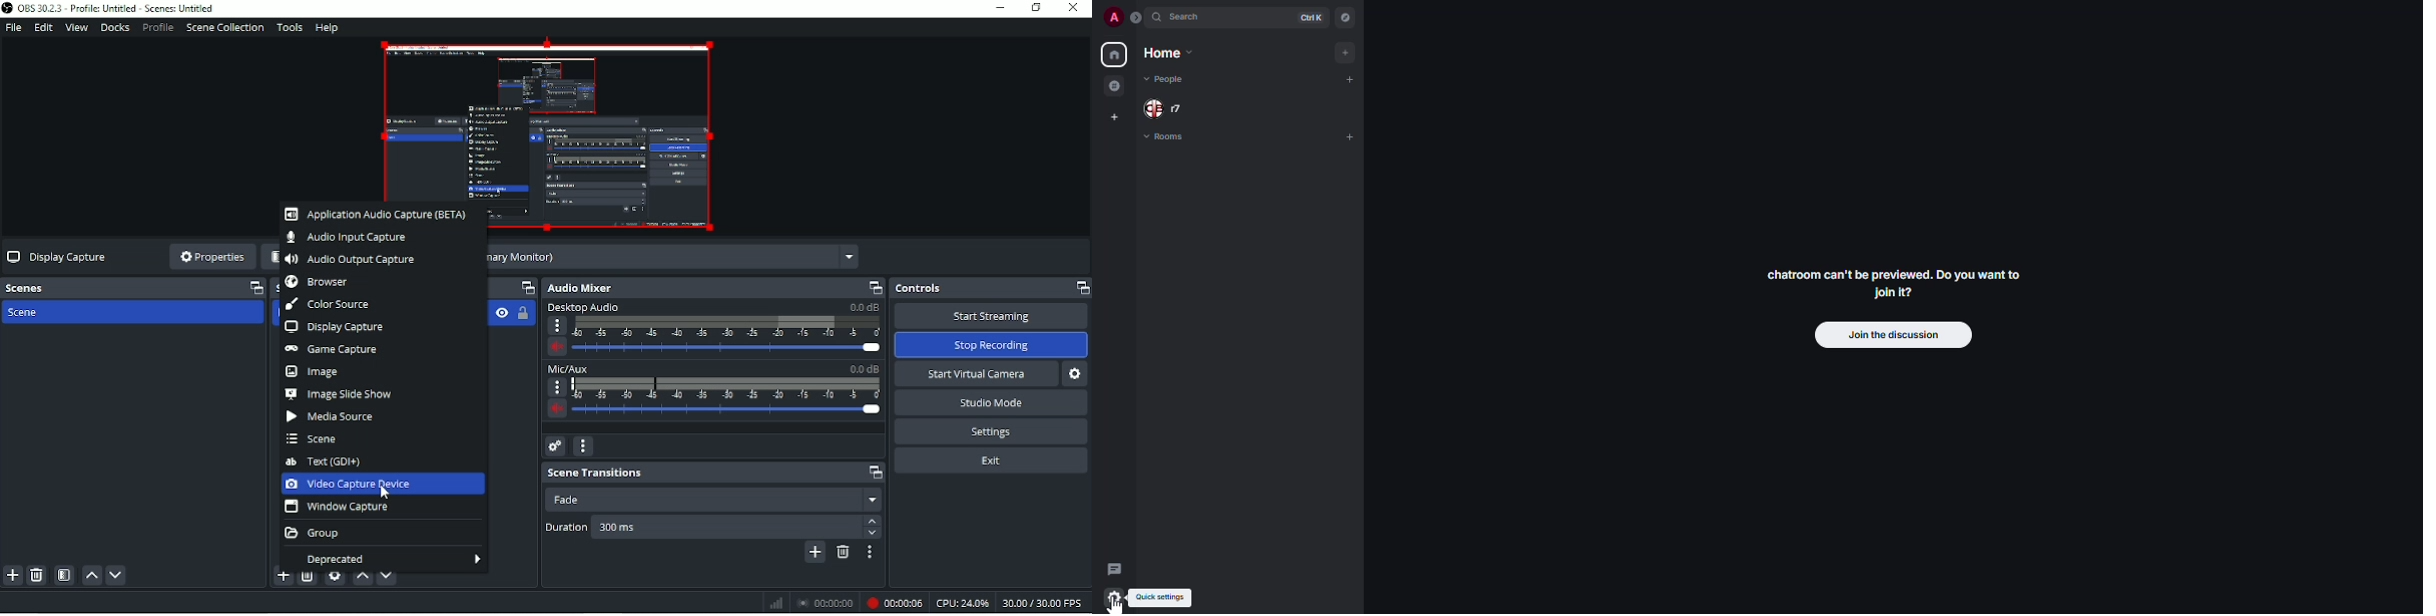 The width and height of the screenshot is (2436, 616). What do you see at coordinates (873, 535) in the screenshot?
I see `Down arrow` at bounding box center [873, 535].